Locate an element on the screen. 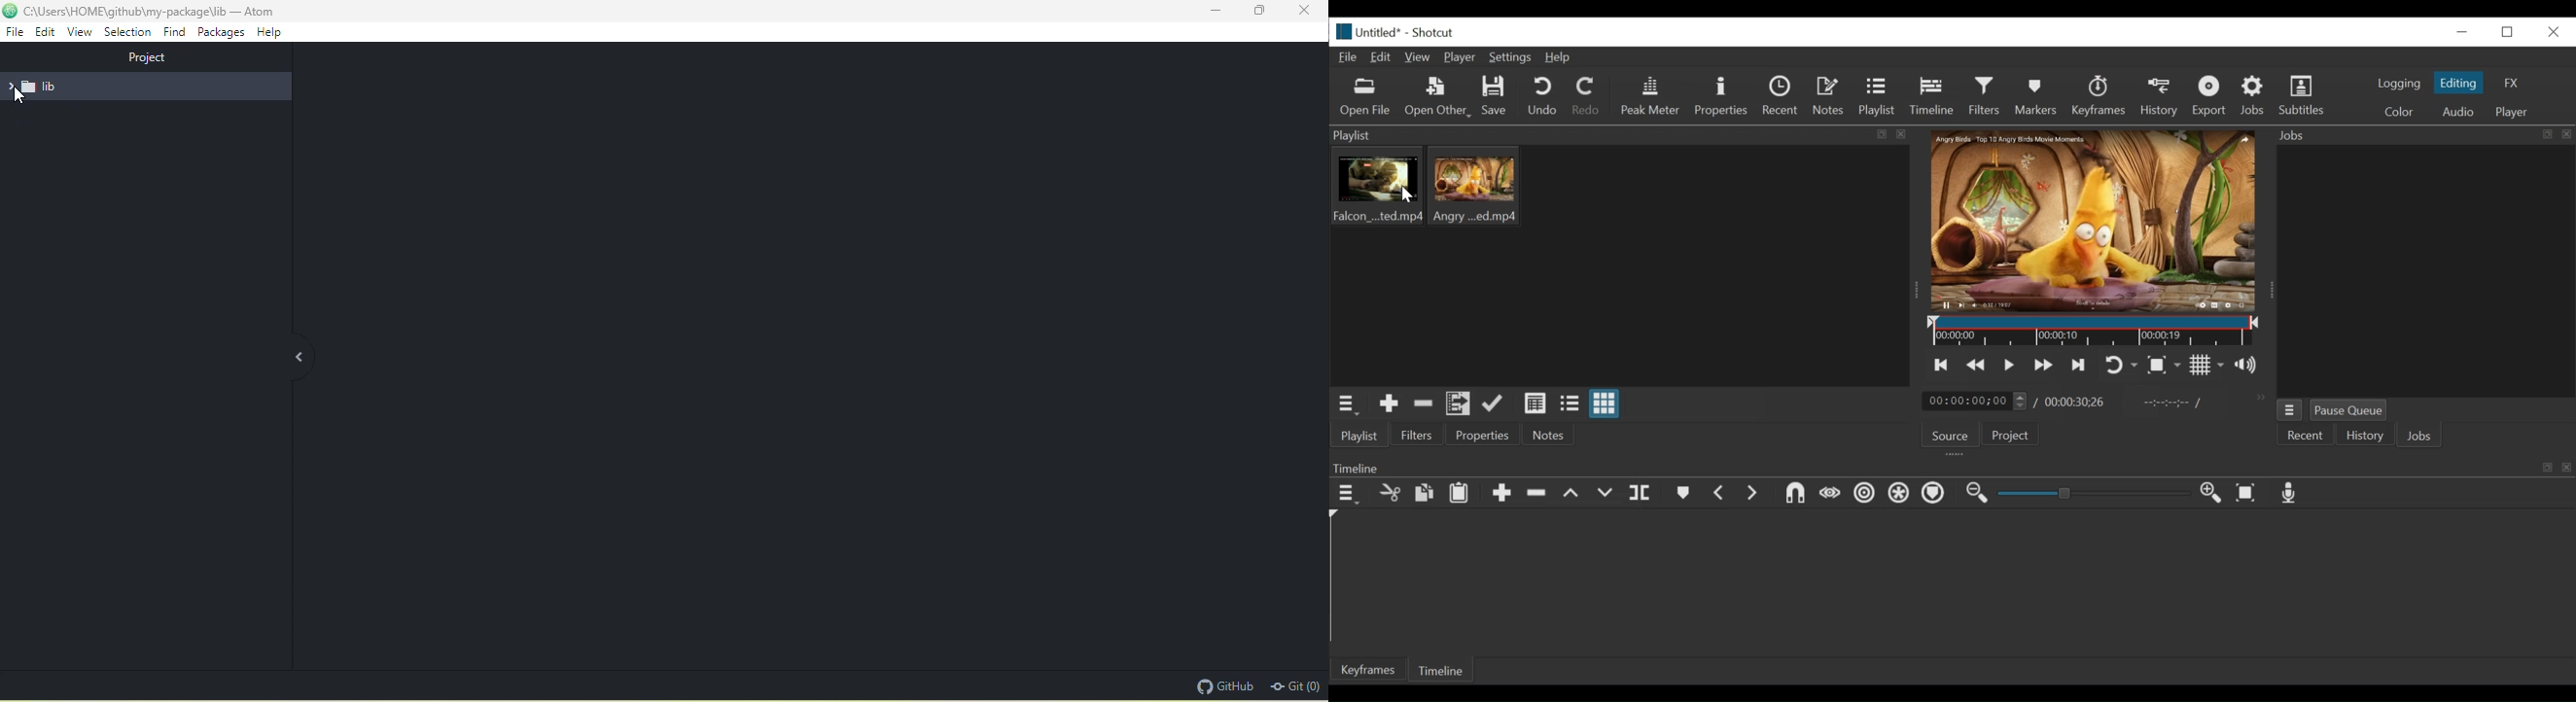 The width and height of the screenshot is (2576, 728). toggle player looping is located at coordinates (2121, 366).